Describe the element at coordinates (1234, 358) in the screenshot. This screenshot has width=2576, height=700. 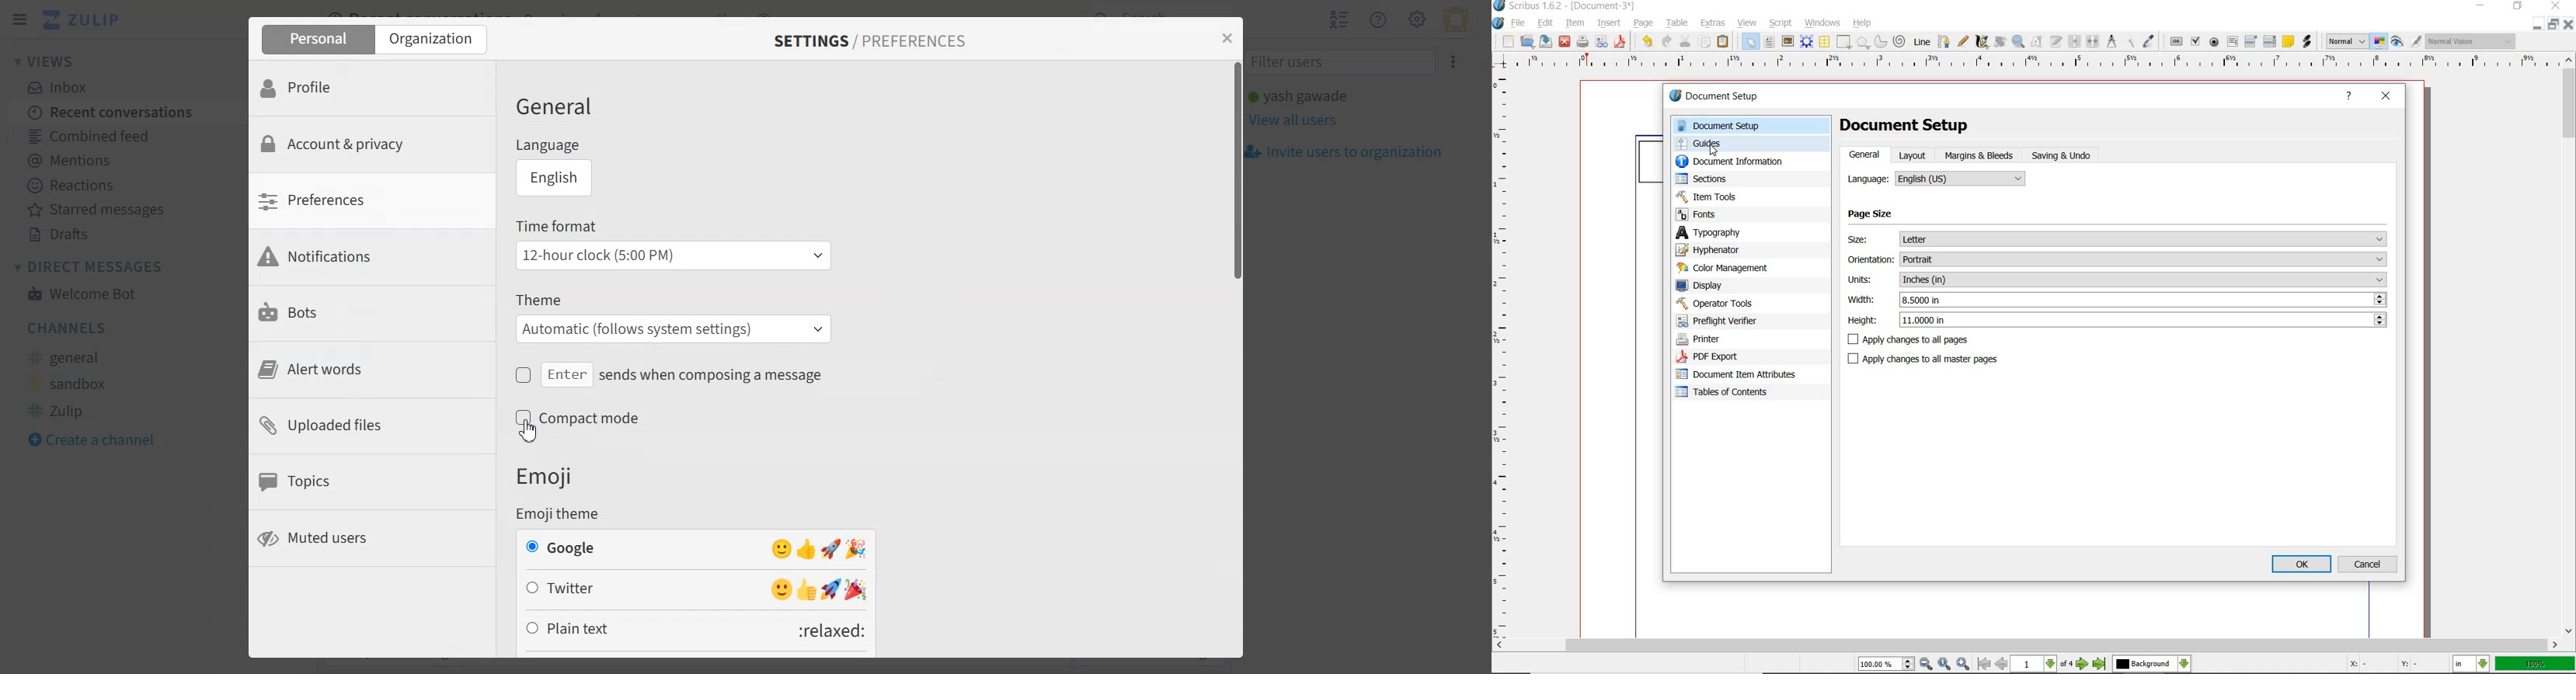
I see `Vertical scrollbar` at that location.